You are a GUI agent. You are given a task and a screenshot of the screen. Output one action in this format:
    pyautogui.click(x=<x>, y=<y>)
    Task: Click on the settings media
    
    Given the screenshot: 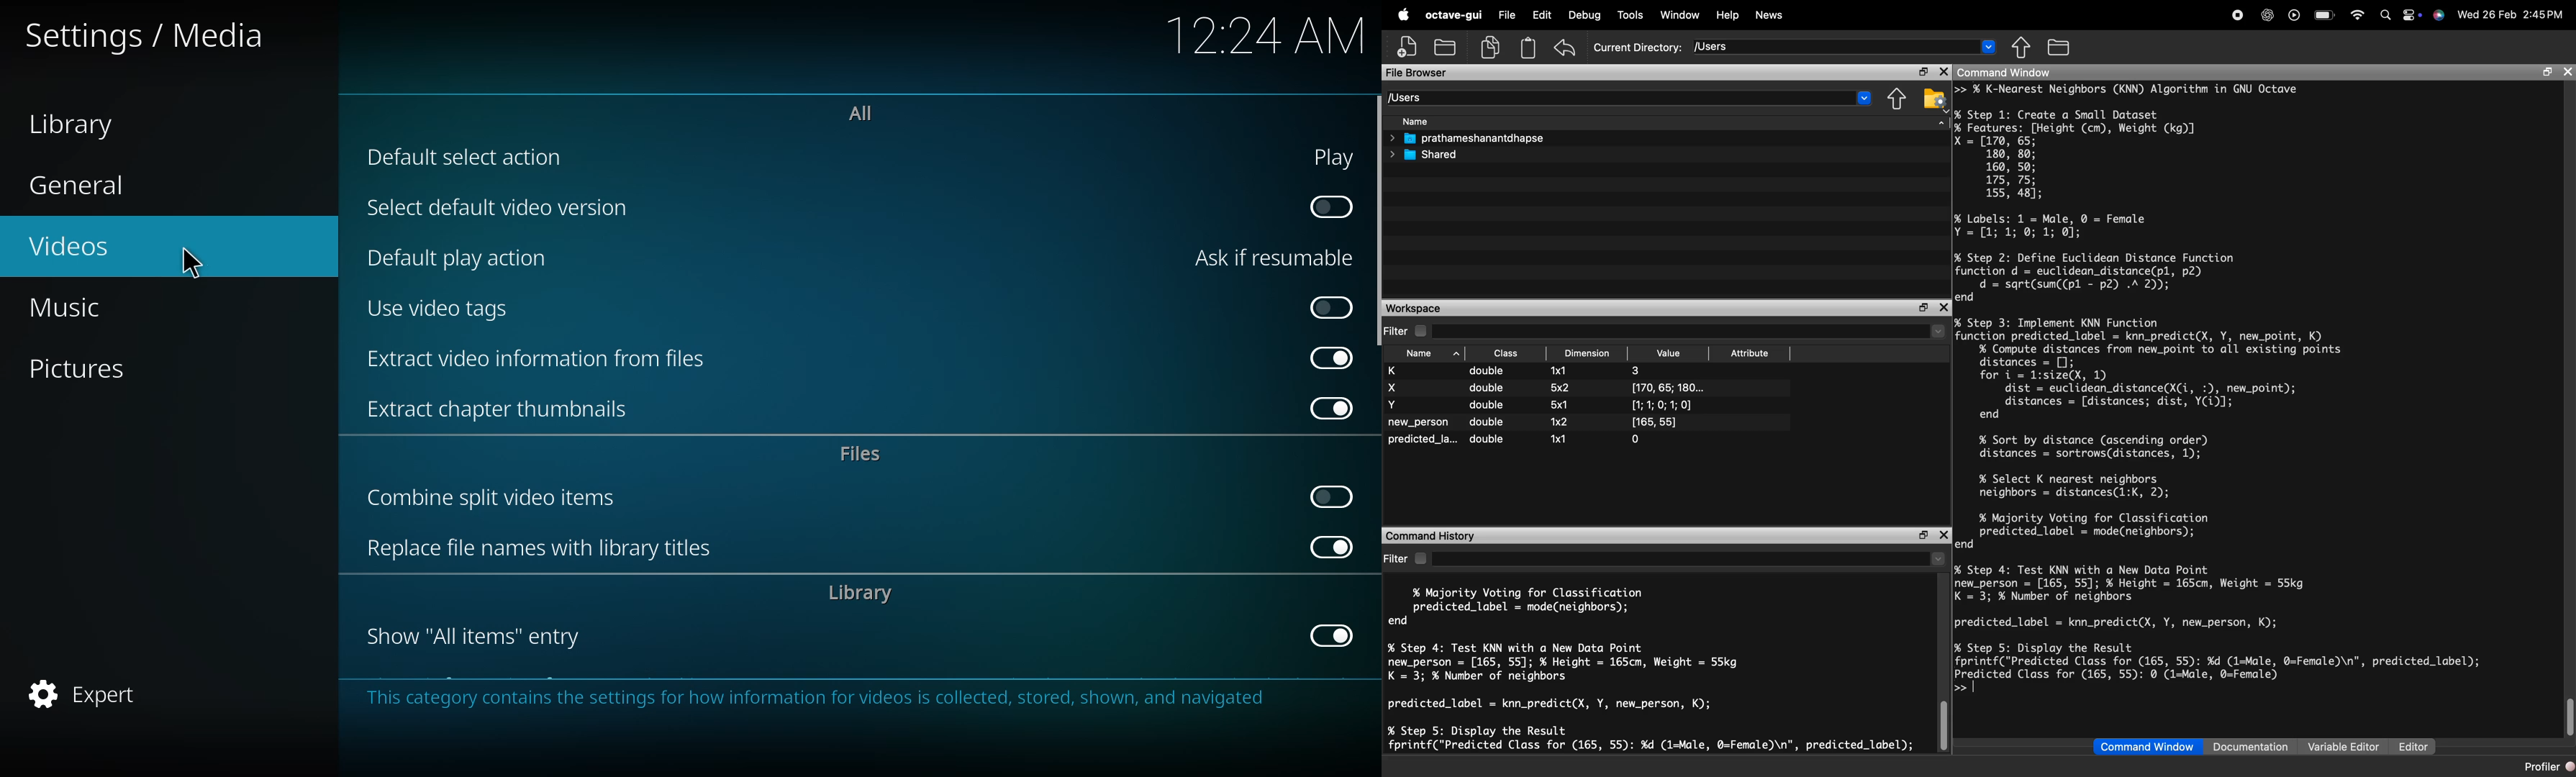 What is the action you would take?
    pyautogui.click(x=153, y=35)
    